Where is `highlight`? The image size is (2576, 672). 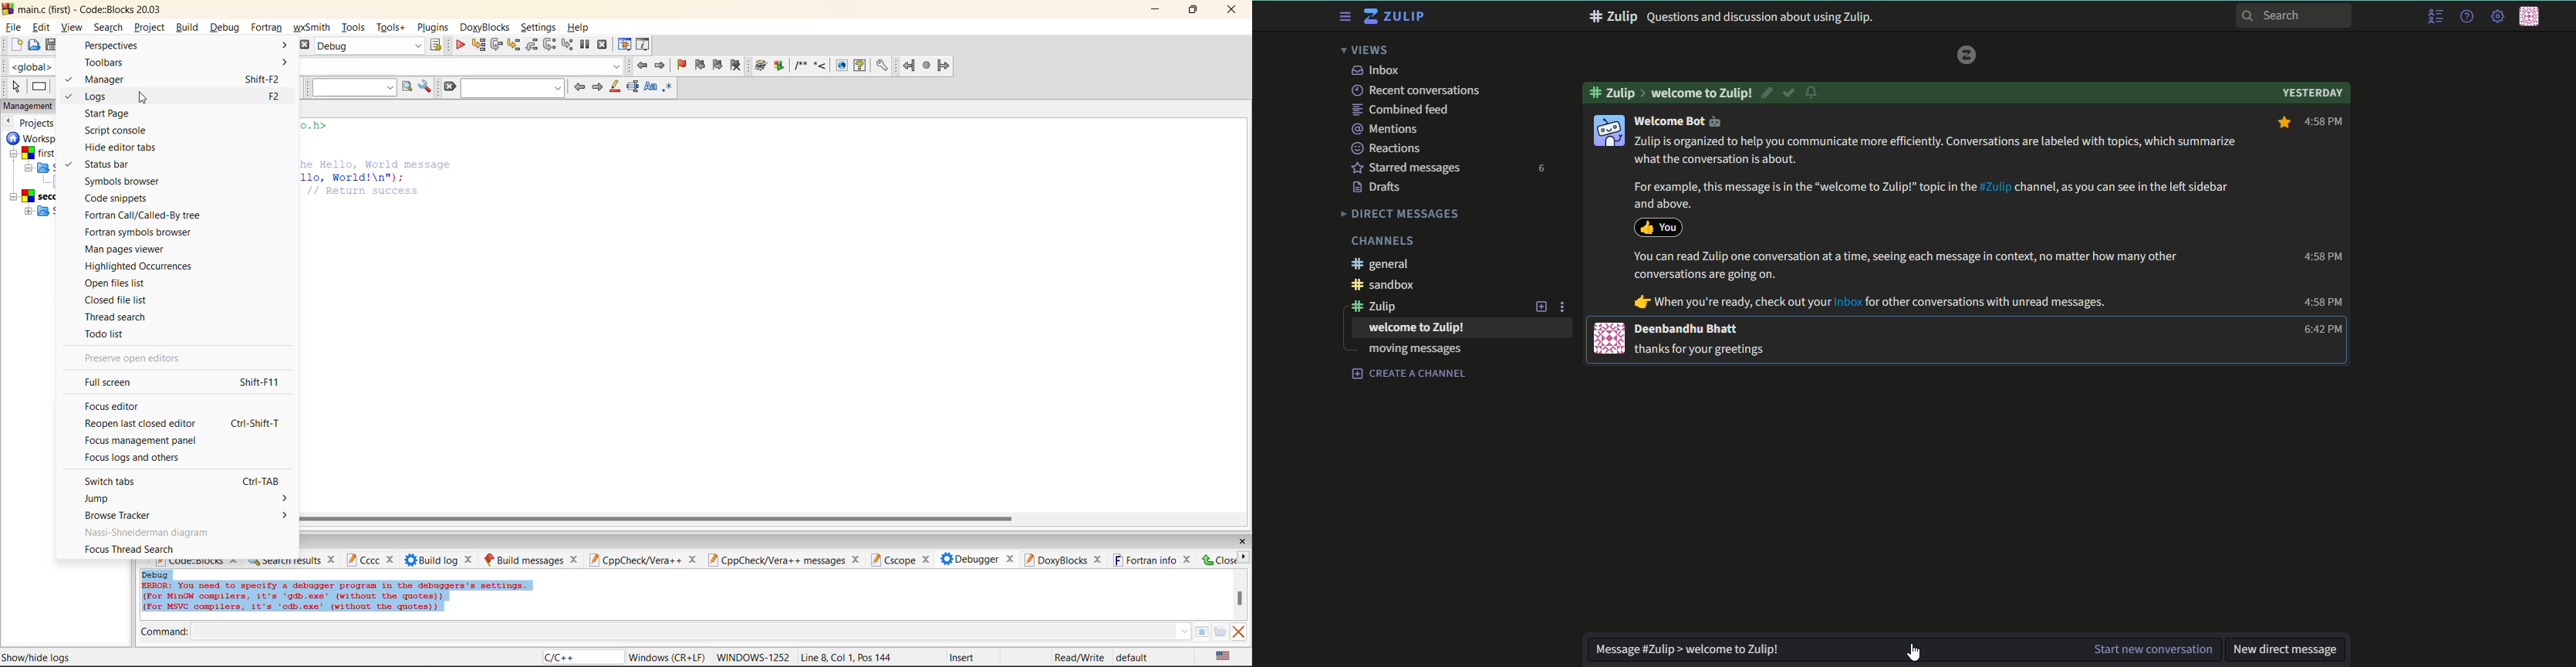 highlight is located at coordinates (616, 87).